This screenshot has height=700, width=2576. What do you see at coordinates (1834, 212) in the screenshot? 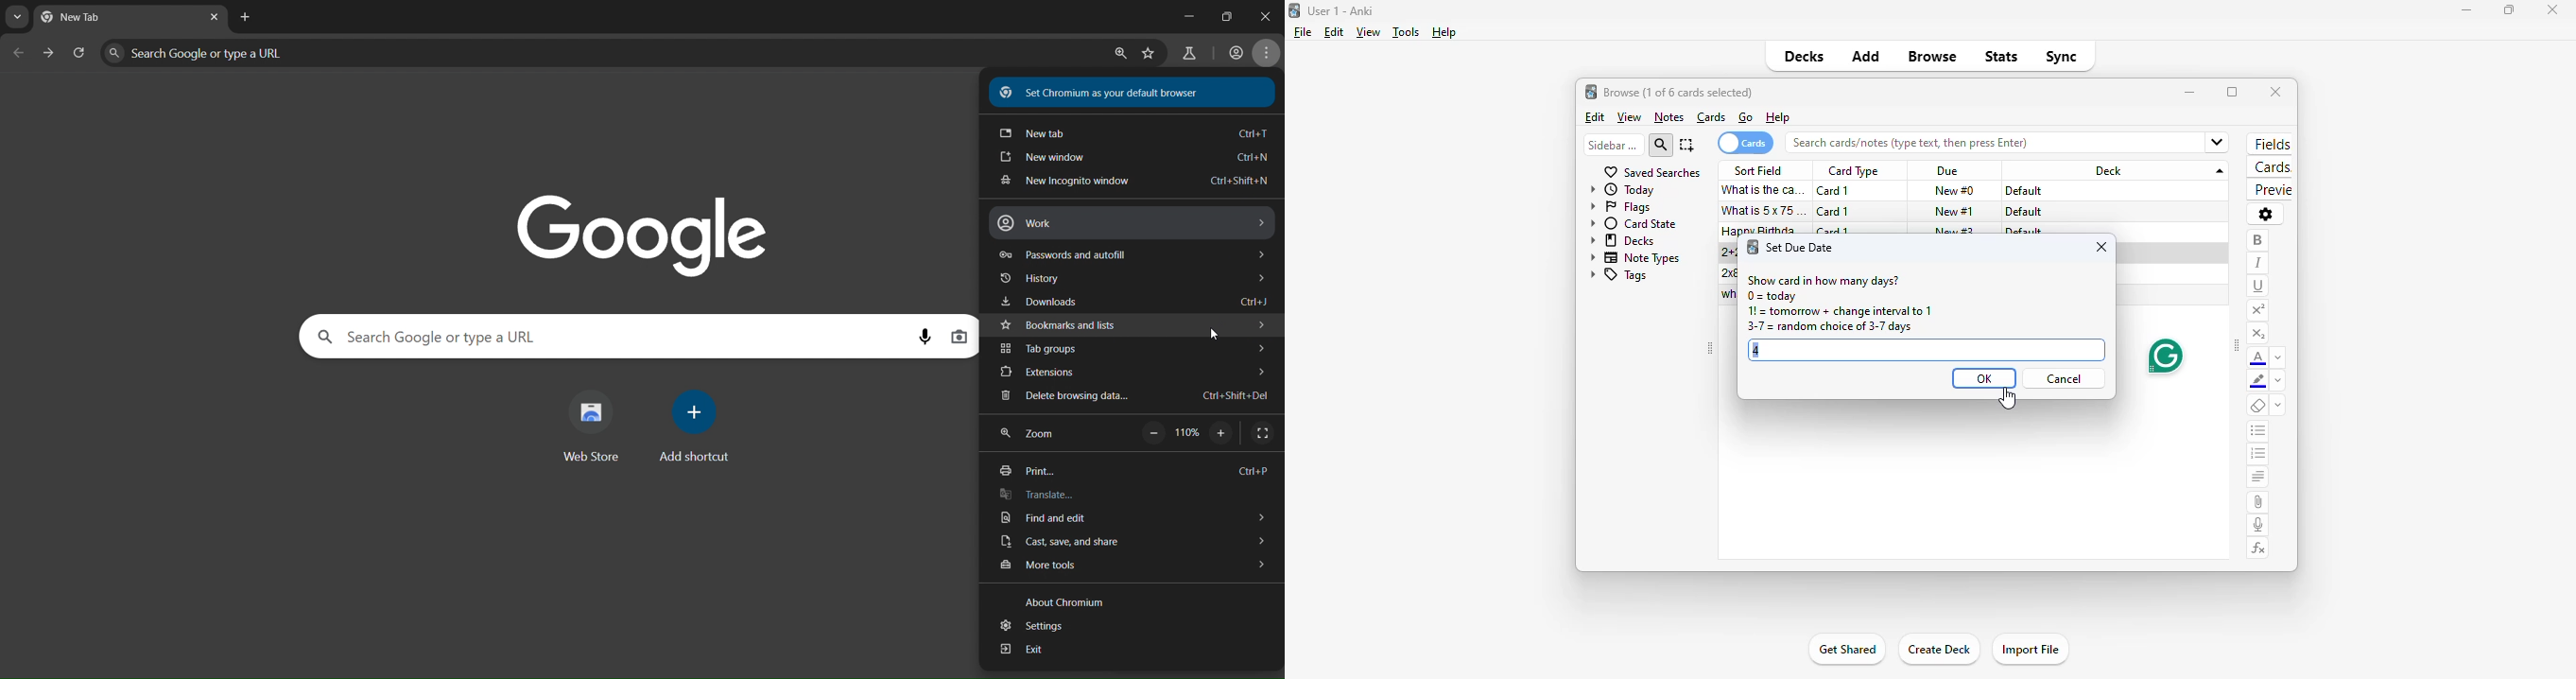
I see `card 1` at bounding box center [1834, 212].